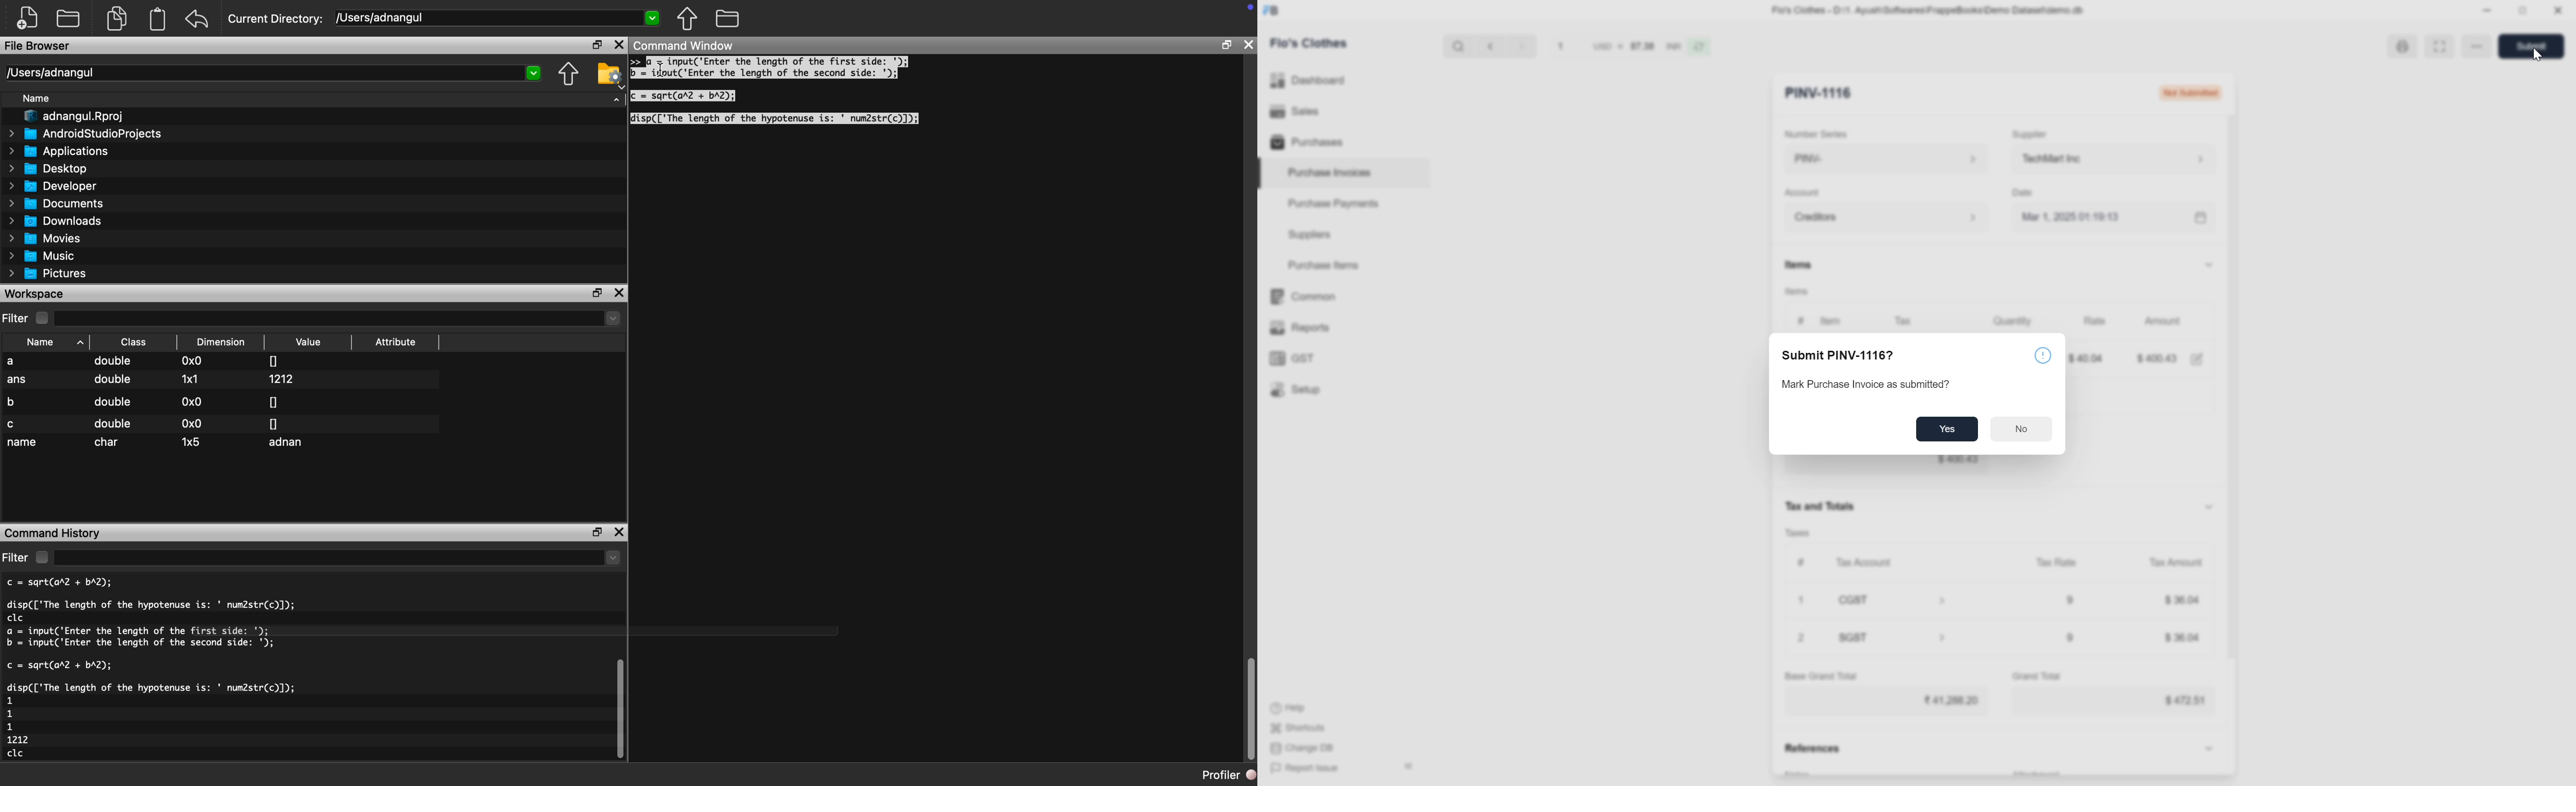  I want to click on Yes, so click(1947, 430).